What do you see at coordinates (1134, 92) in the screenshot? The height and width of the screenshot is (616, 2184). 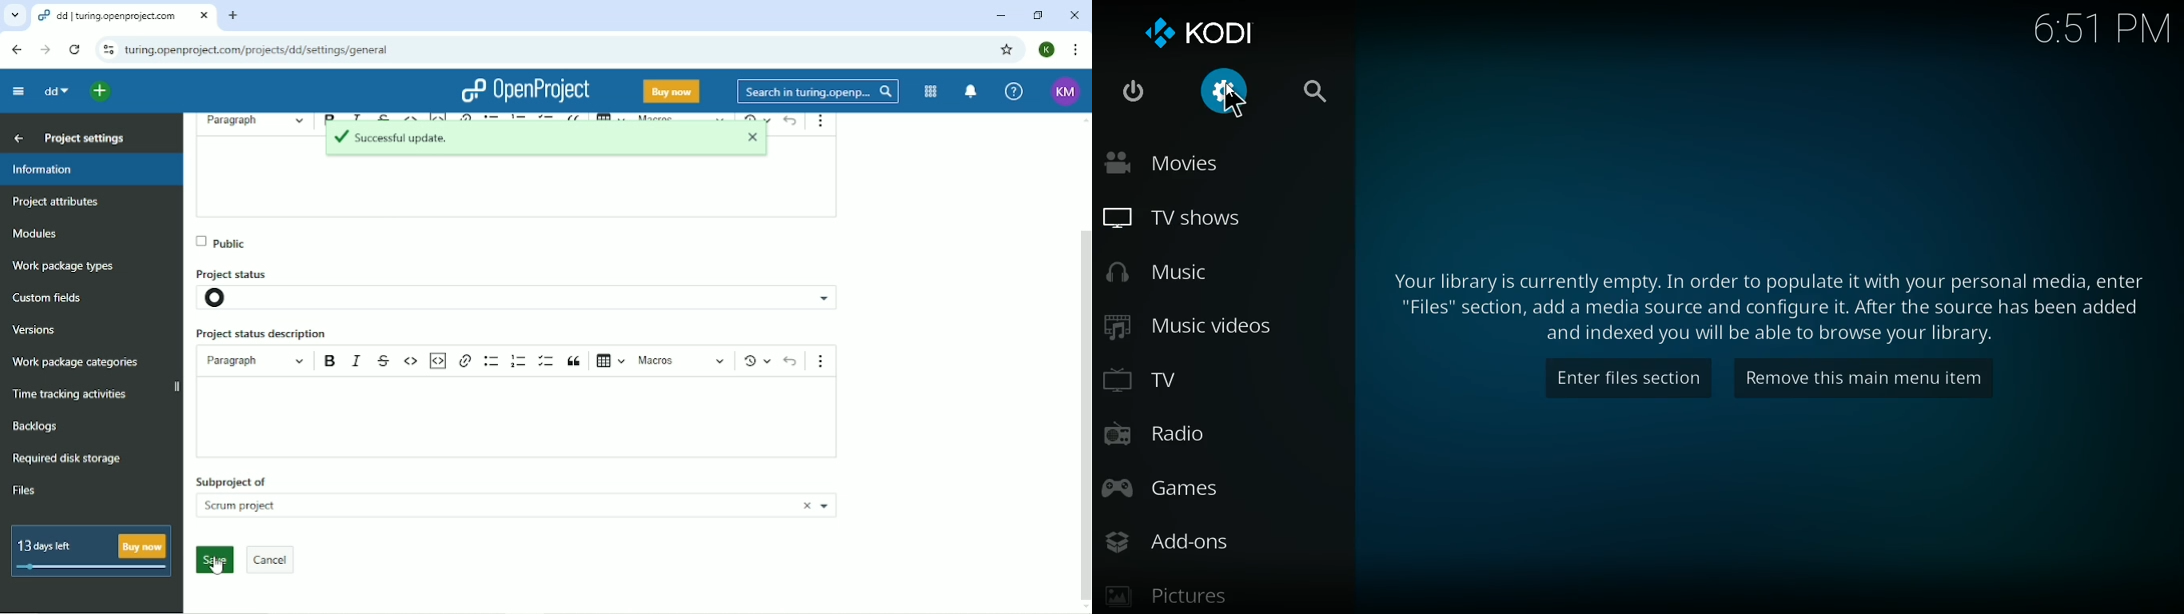 I see `power` at bounding box center [1134, 92].